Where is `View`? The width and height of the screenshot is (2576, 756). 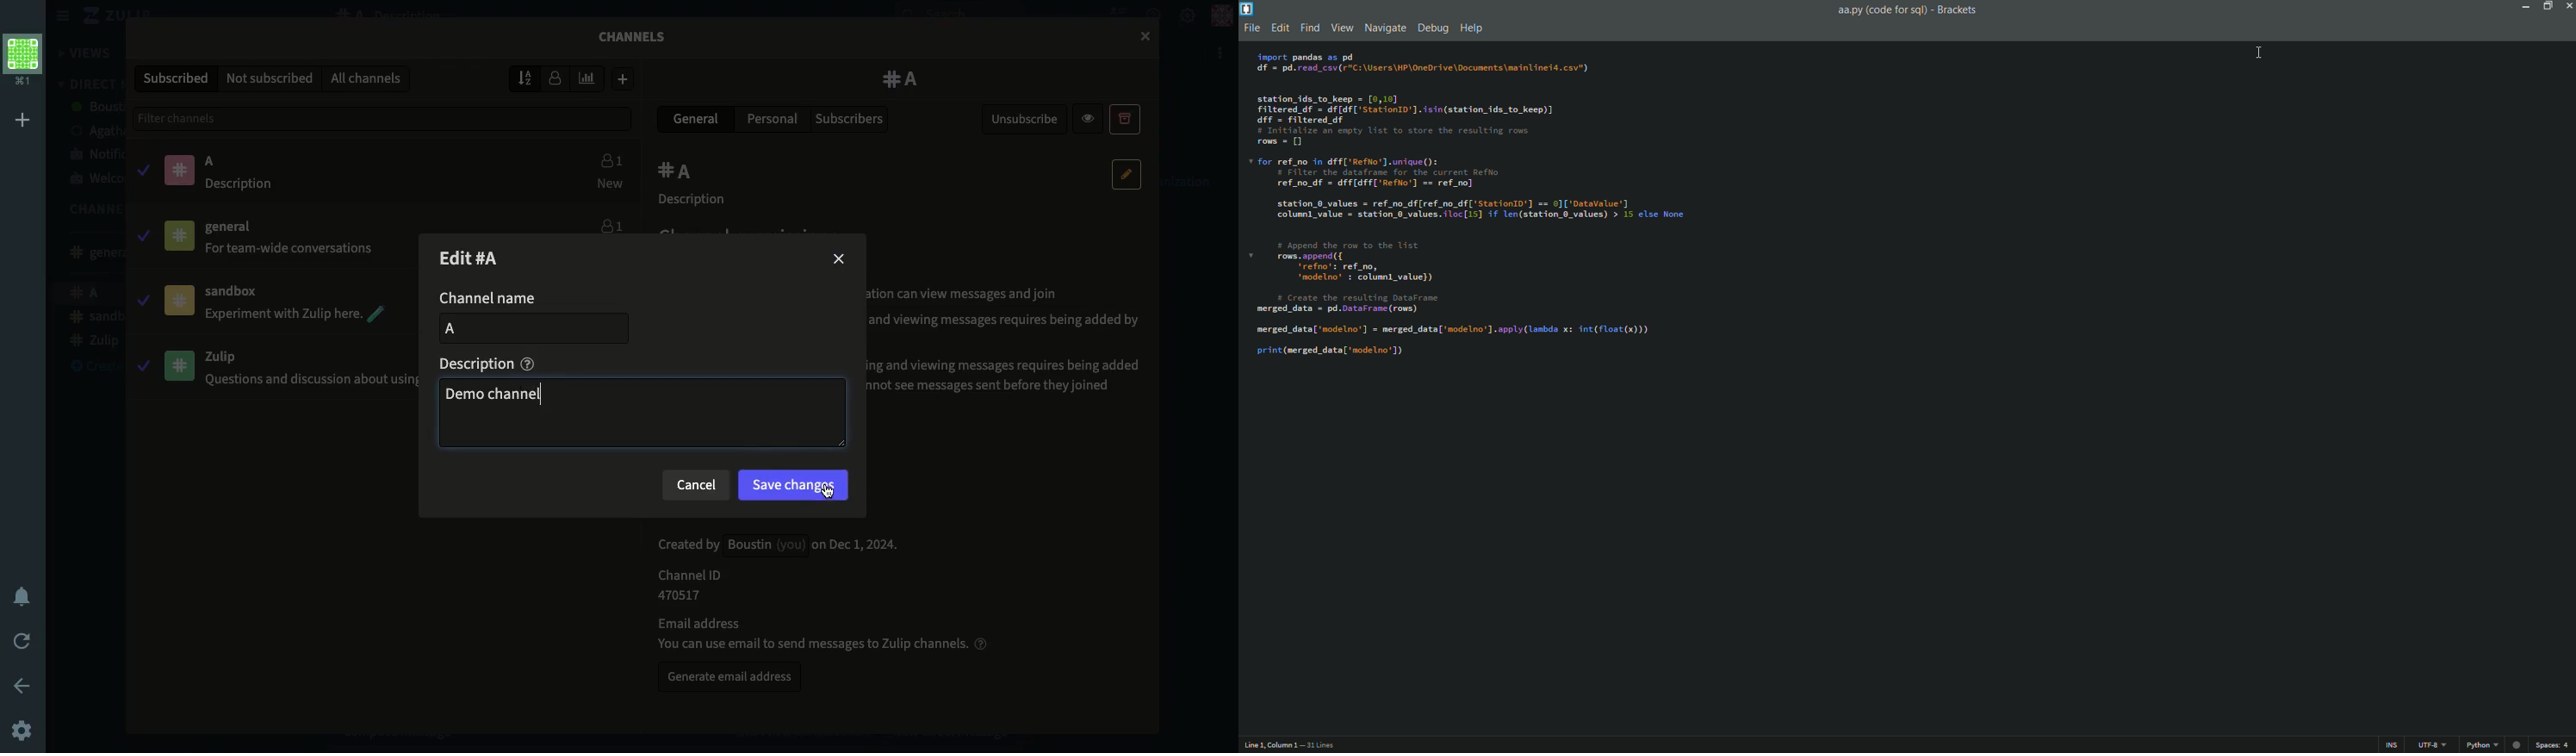
View is located at coordinates (1343, 28).